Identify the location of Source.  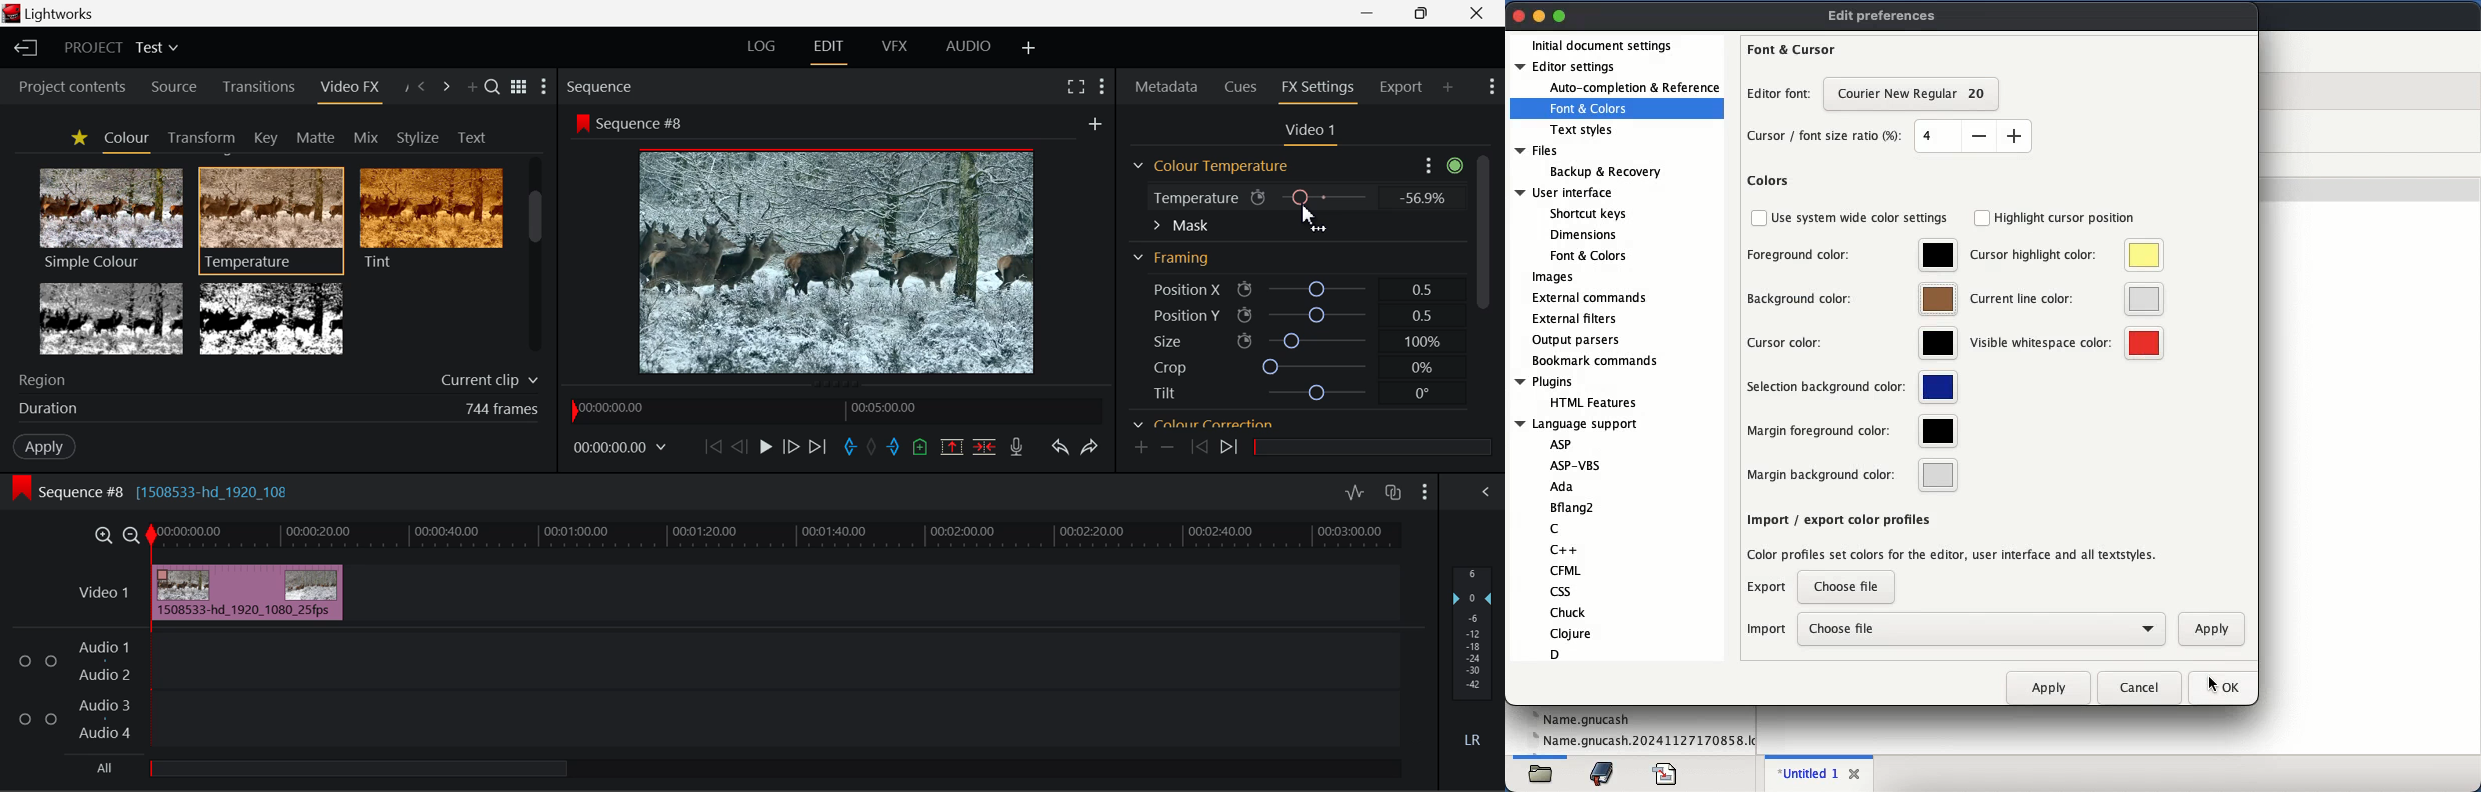
(175, 89).